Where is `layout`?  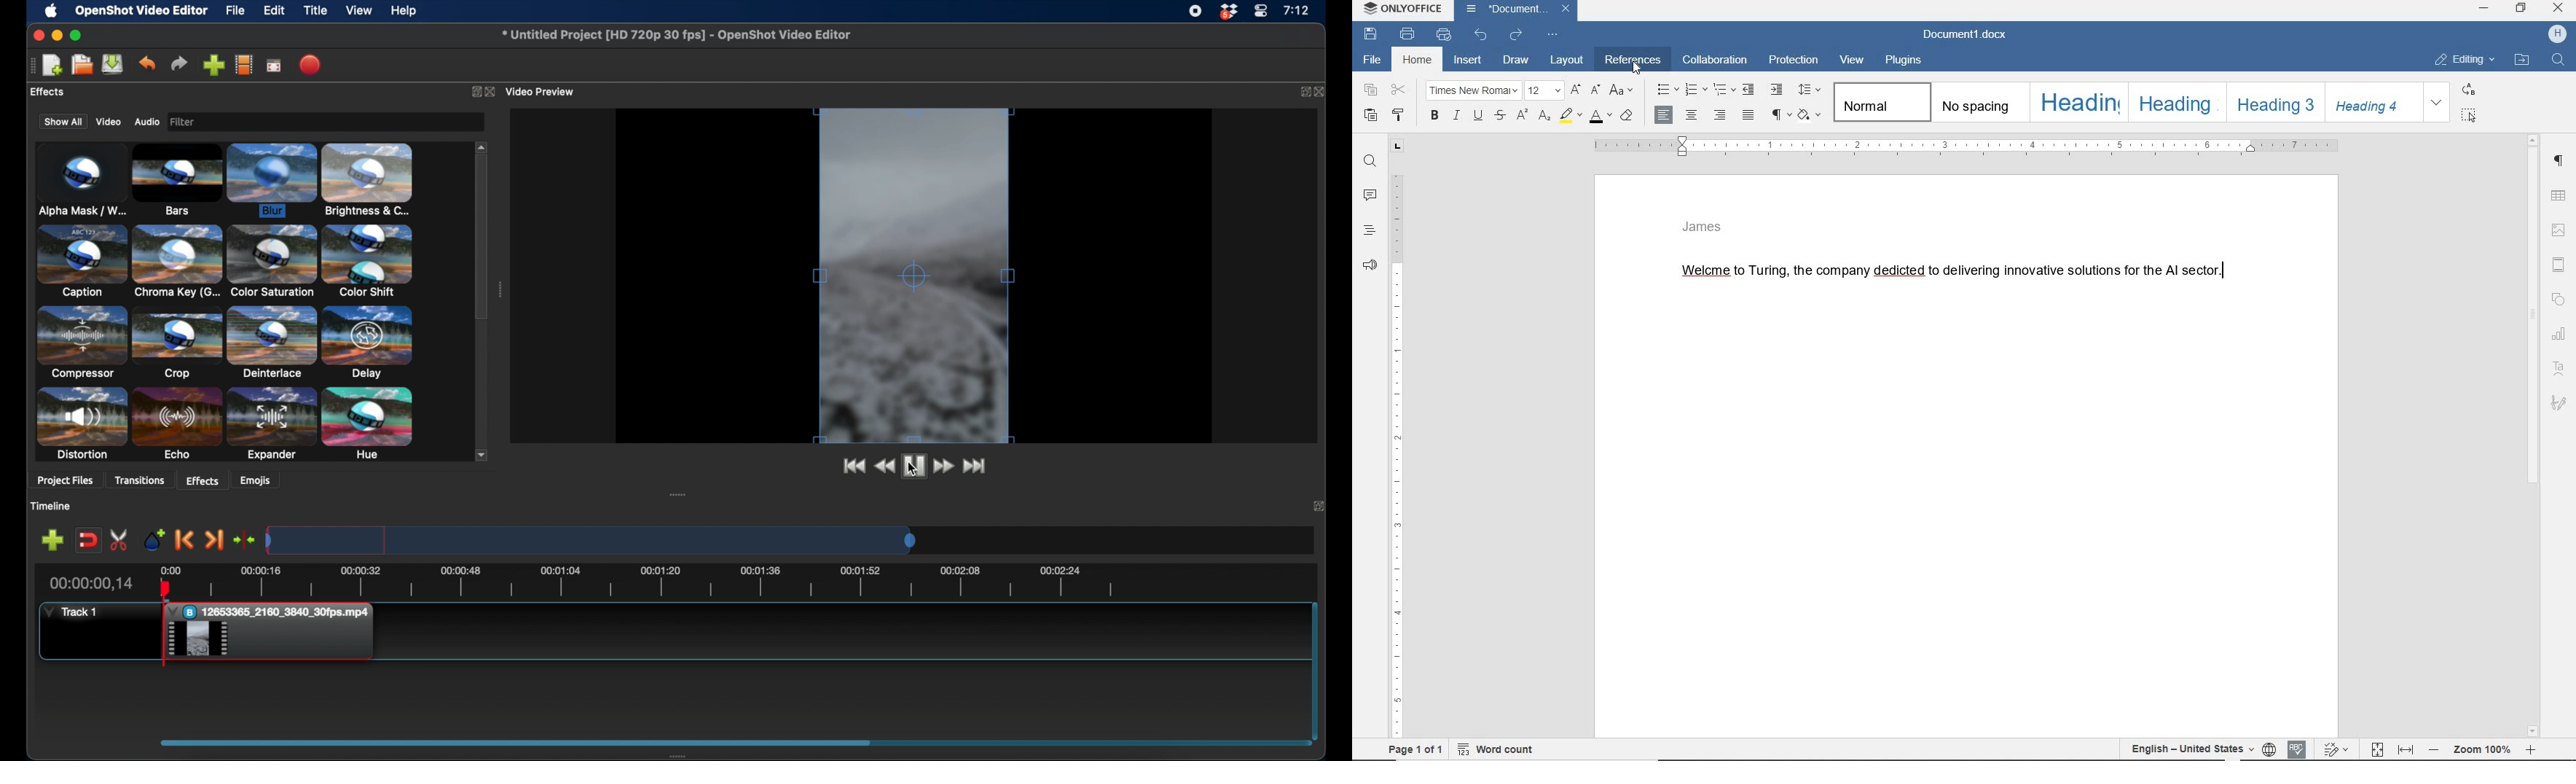
layout is located at coordinates (1567, 61).